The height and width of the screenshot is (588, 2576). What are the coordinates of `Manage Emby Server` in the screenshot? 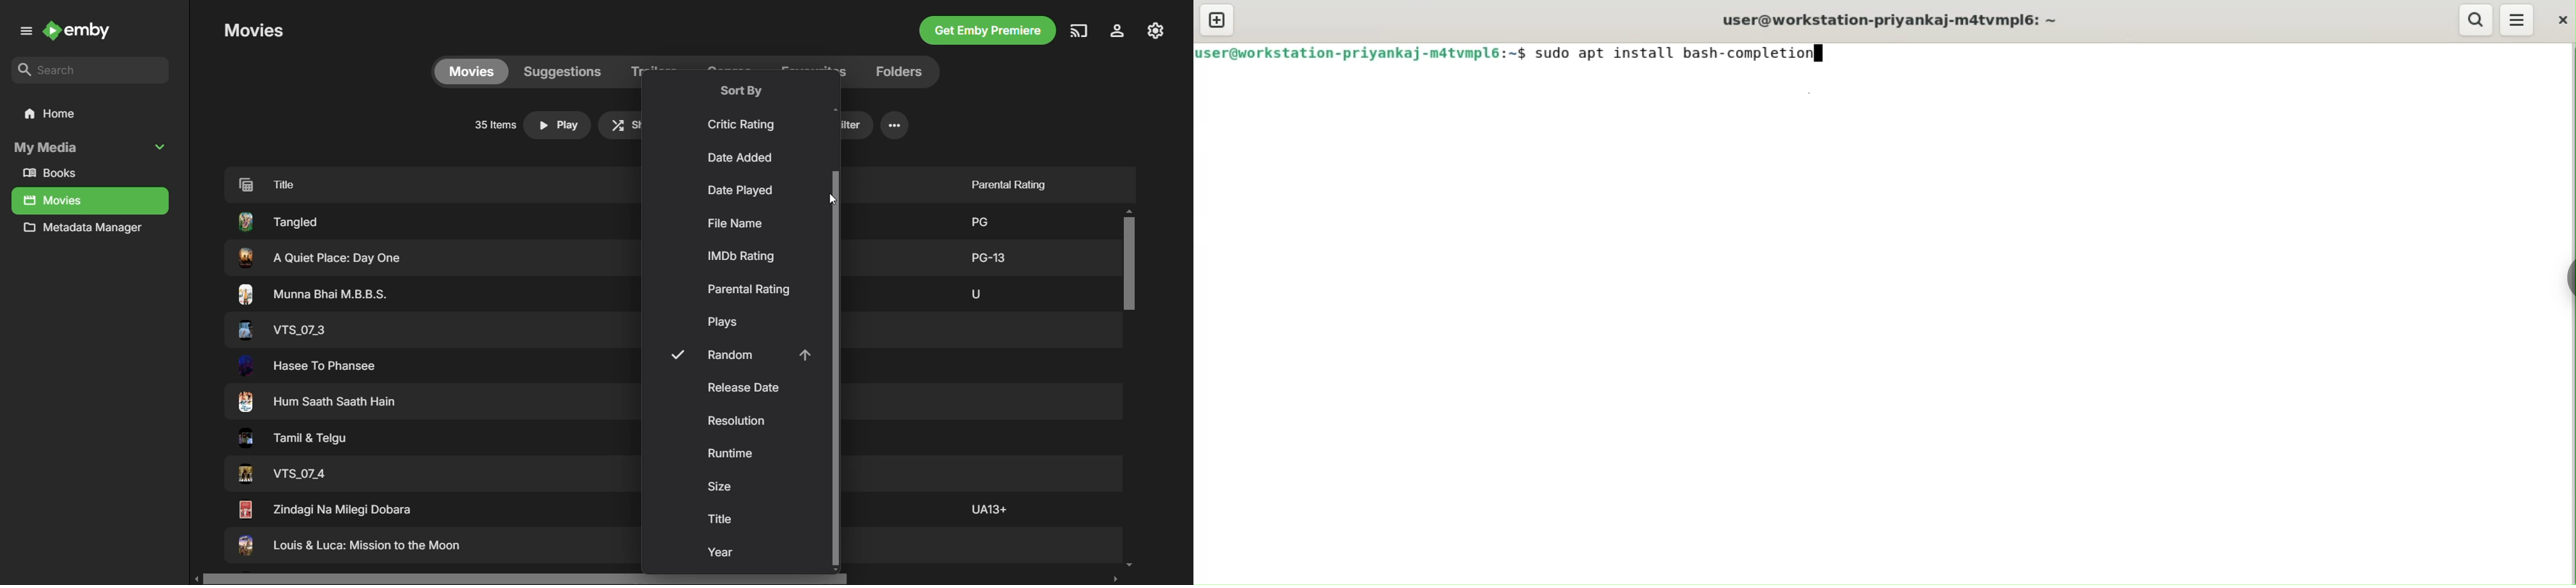 It's located at (1158, 29).